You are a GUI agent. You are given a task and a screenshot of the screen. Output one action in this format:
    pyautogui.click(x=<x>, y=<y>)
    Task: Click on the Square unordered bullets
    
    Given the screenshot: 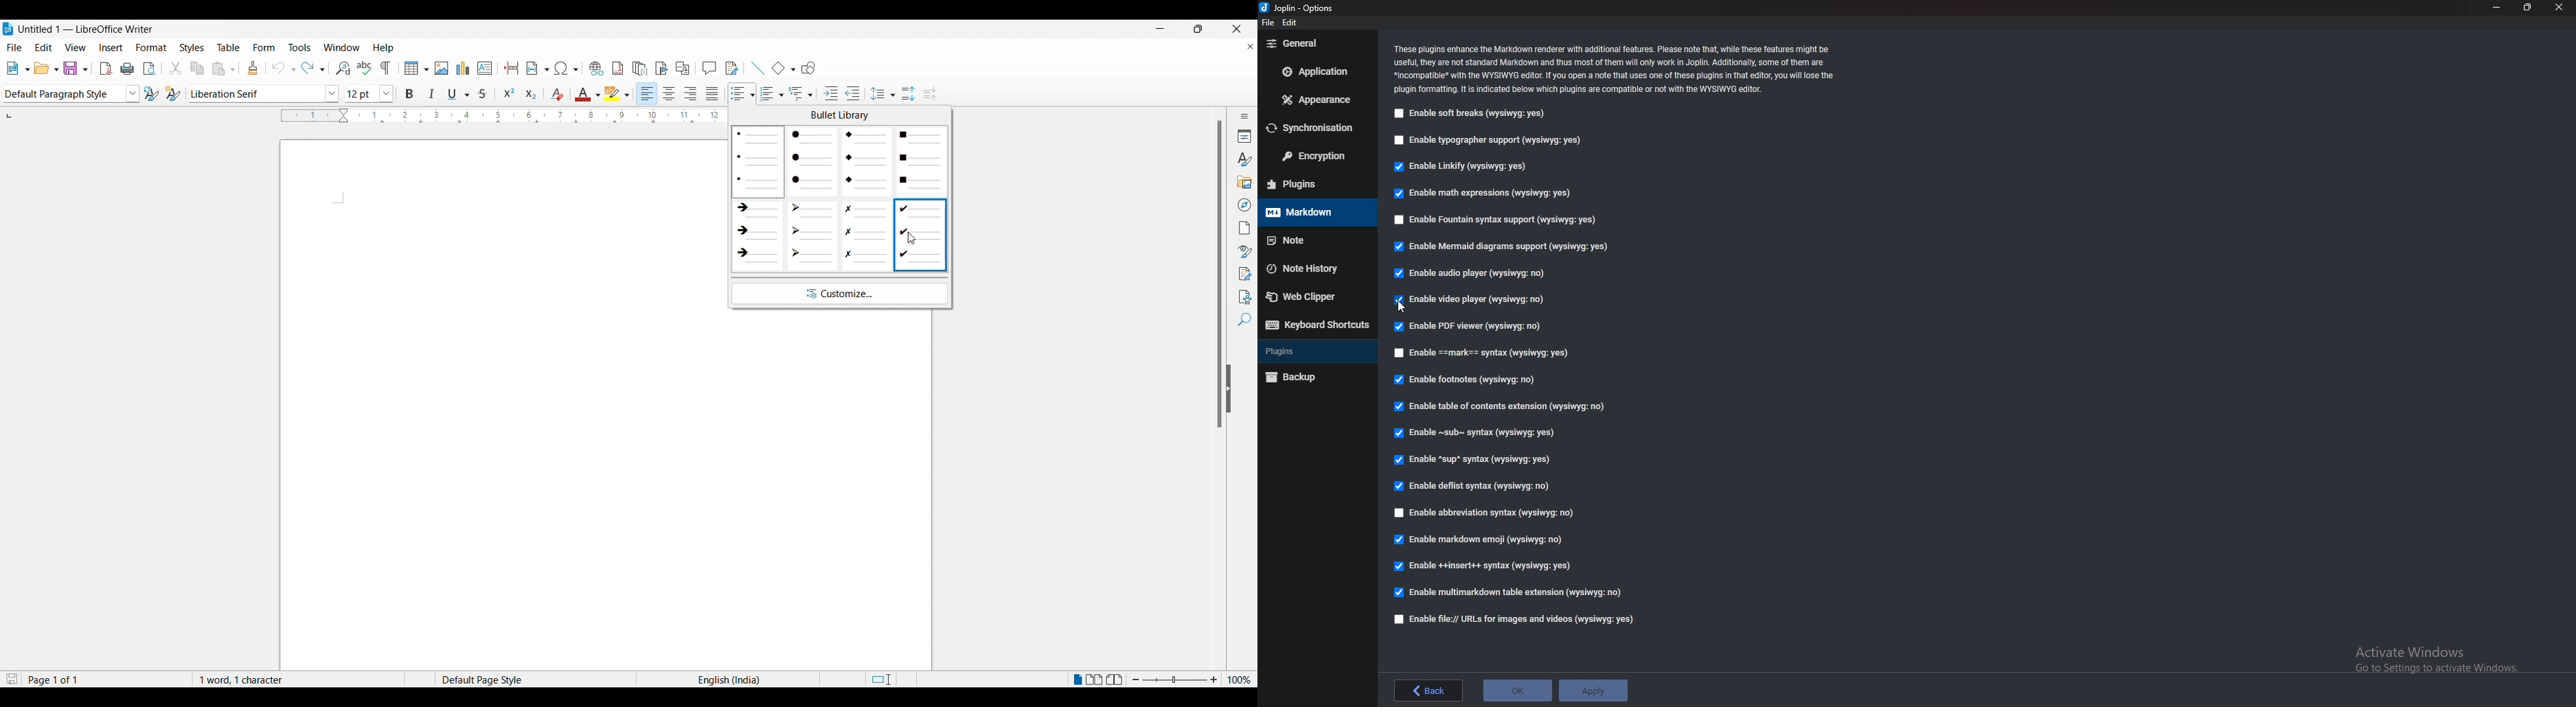 What is the action you would take?
    pyautogui.click(x=921, y=161)
    